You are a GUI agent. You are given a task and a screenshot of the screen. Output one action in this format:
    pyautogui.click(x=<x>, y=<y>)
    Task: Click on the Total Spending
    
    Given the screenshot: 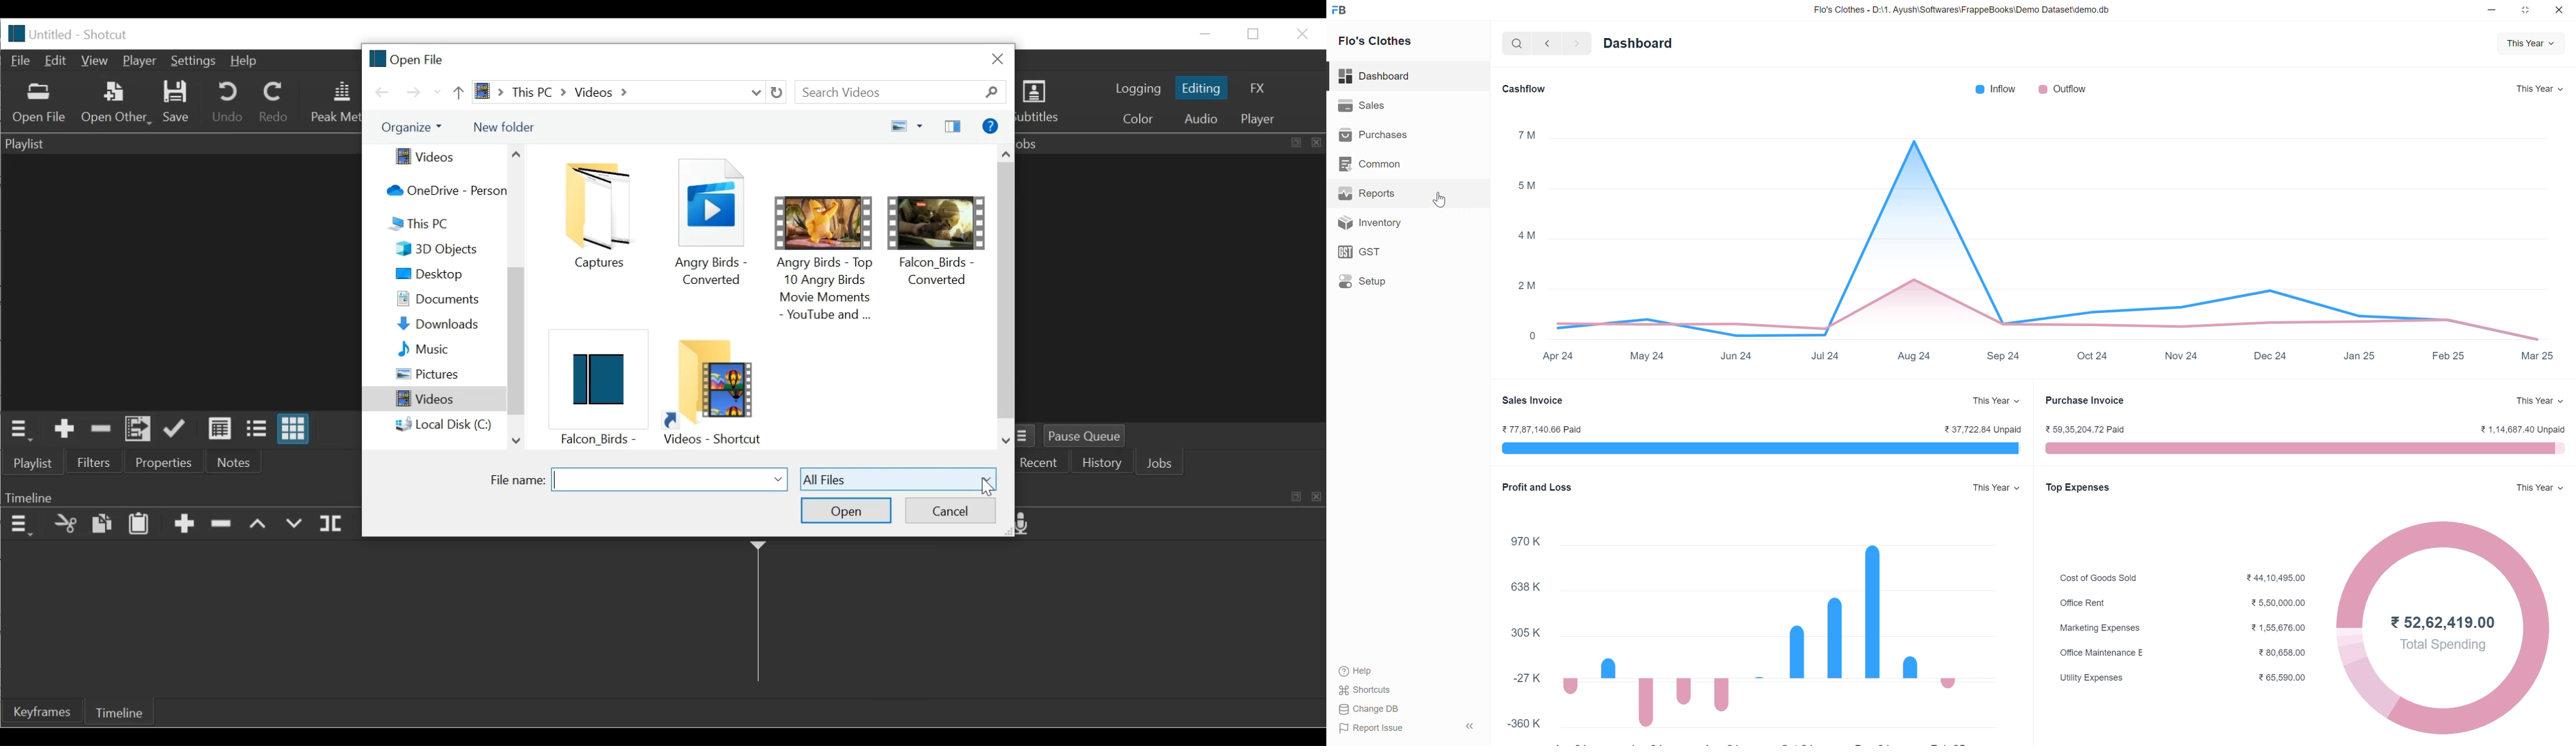 What is the action you would take?
    pyautogui.click(x=2436, y=645)
    